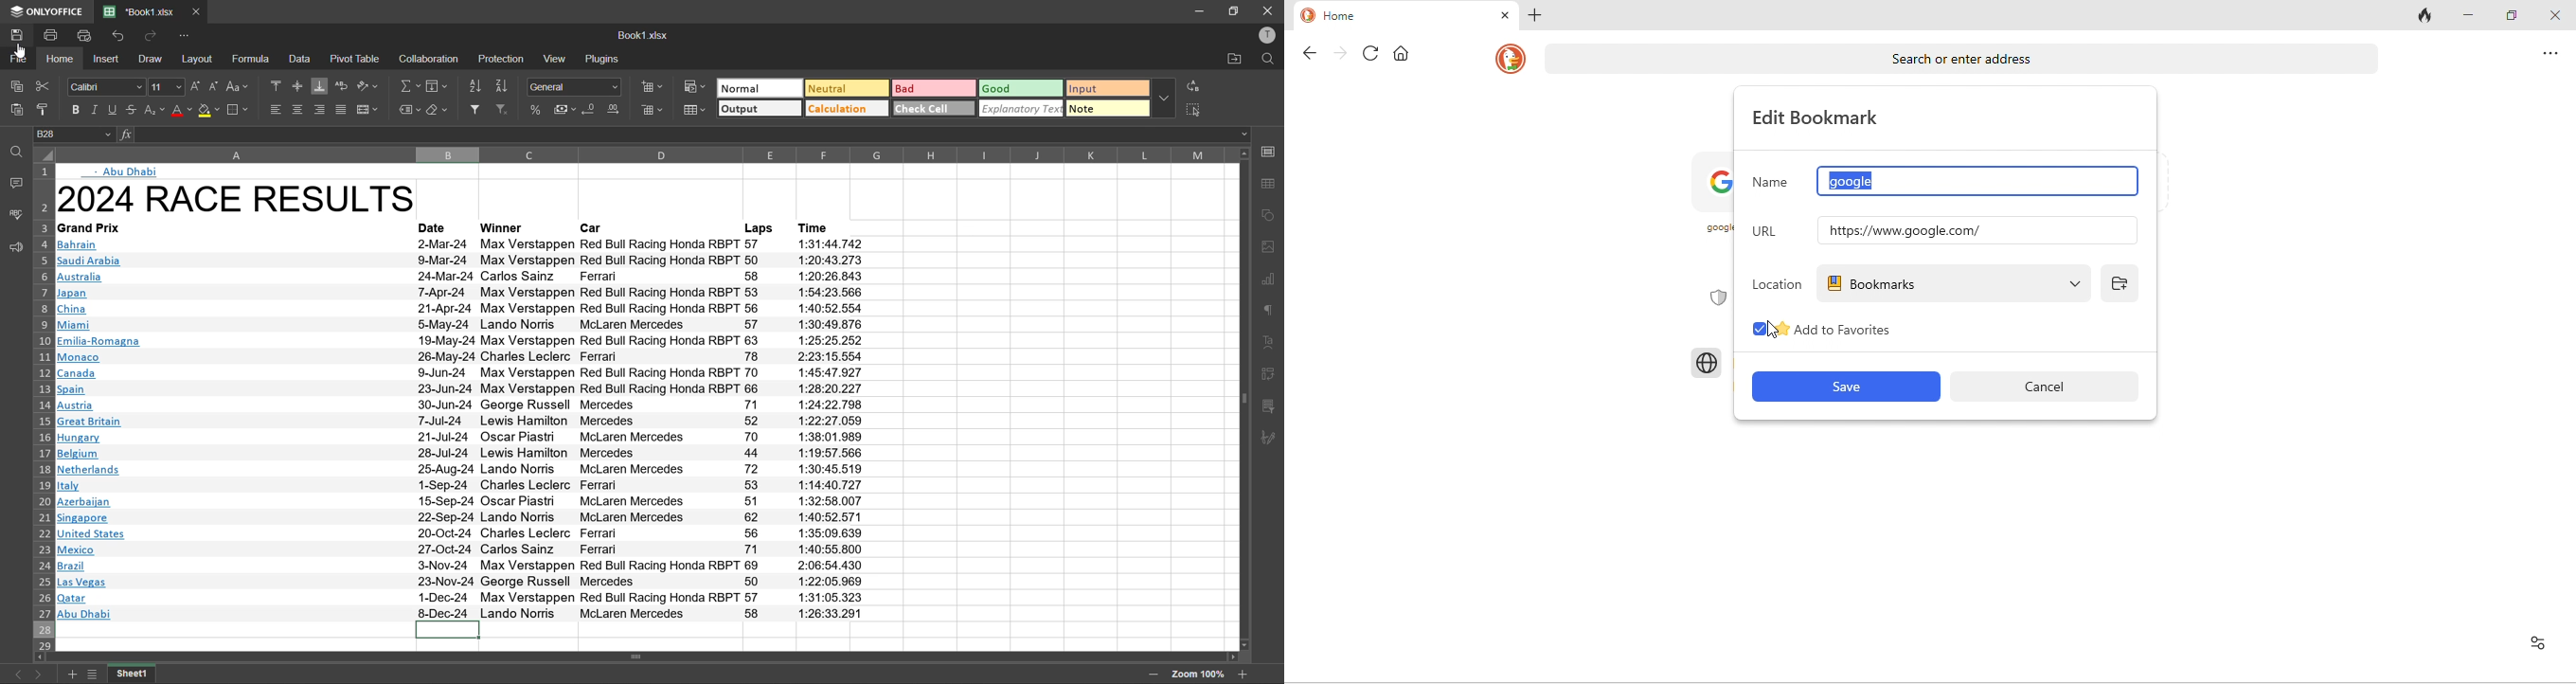 Image resolution: width=2576 pixels, height=700 pixels. Describe the element at coordinates (1773, 328) in the screenshot. I see `cursor` at that location.